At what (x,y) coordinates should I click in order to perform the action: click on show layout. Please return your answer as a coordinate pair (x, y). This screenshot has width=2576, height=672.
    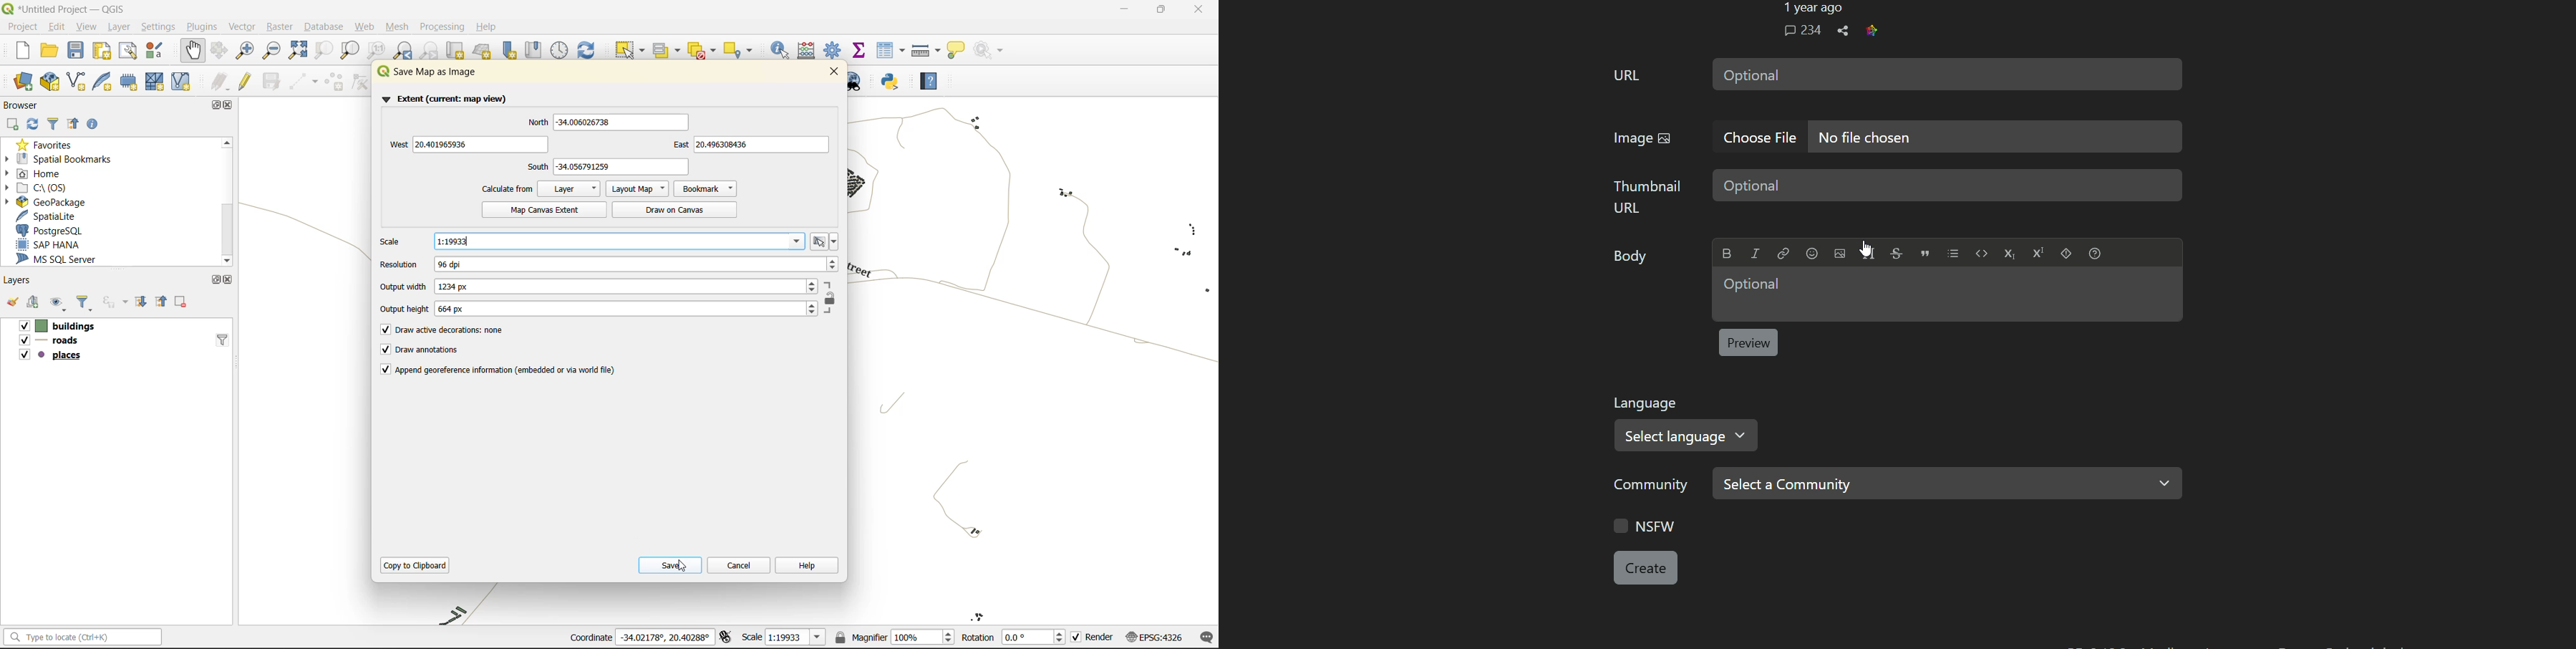
    Looking at the image, I should click on (127, 50).